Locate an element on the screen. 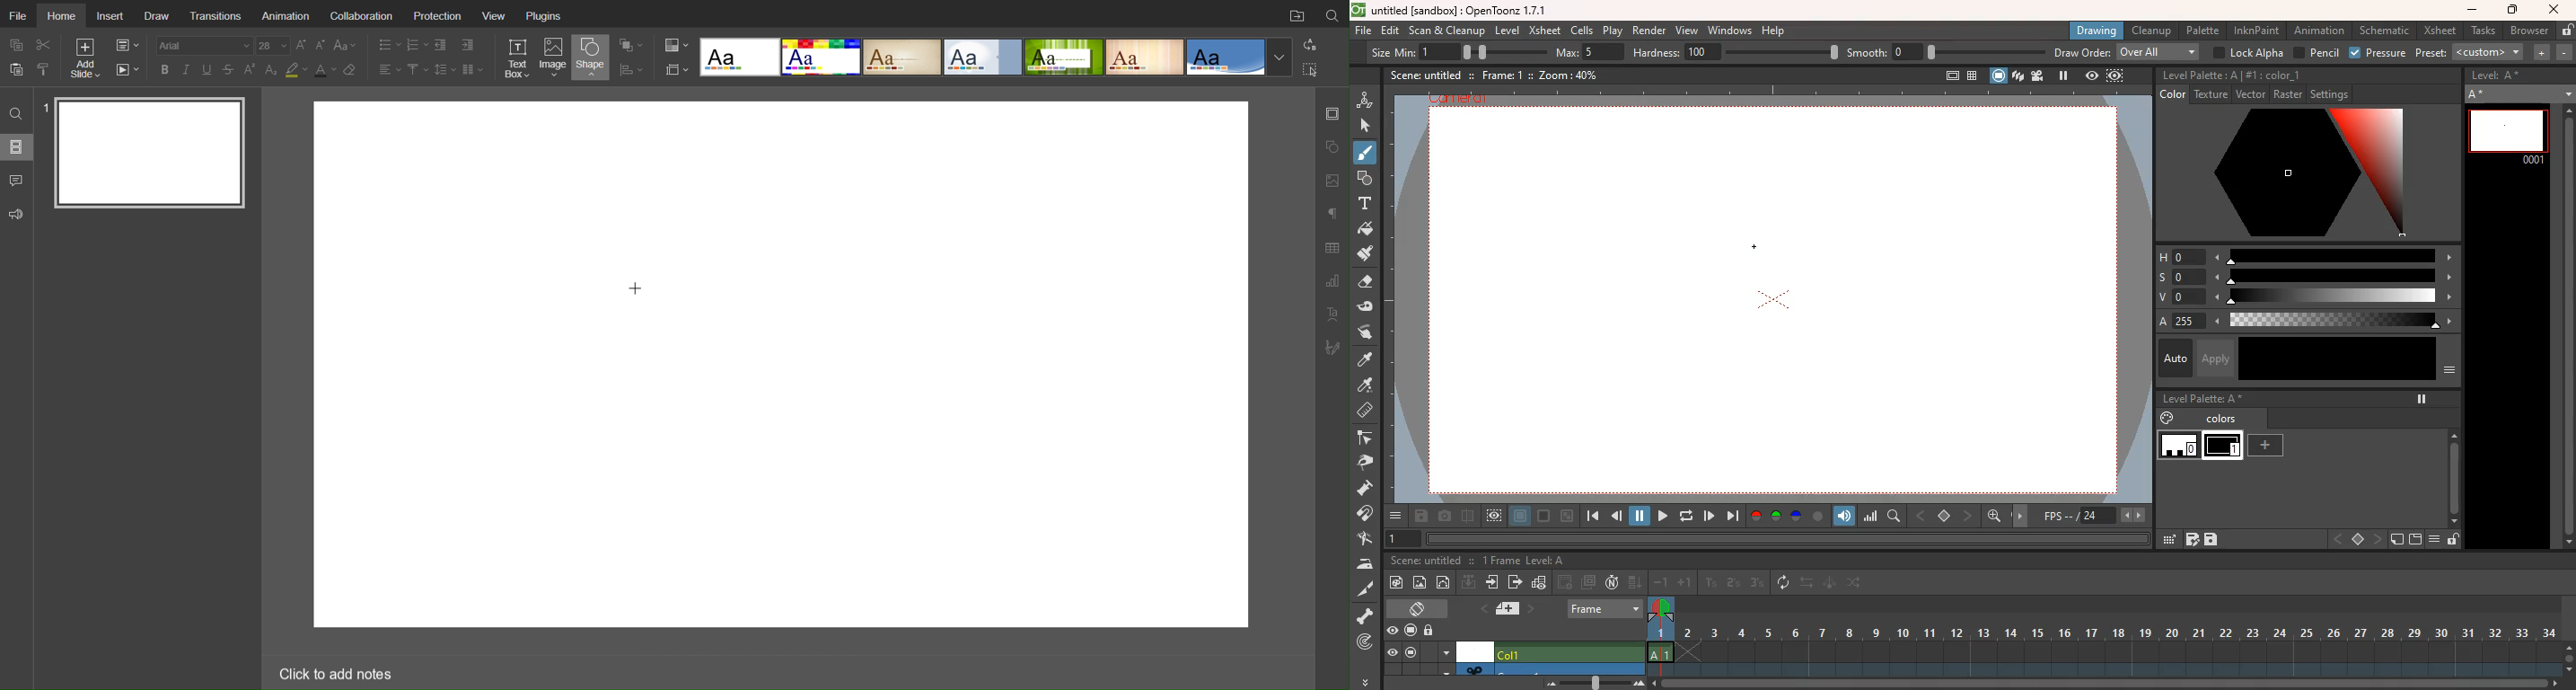 The image size is (2576, 700). view is located at coordinates (2090, 76).